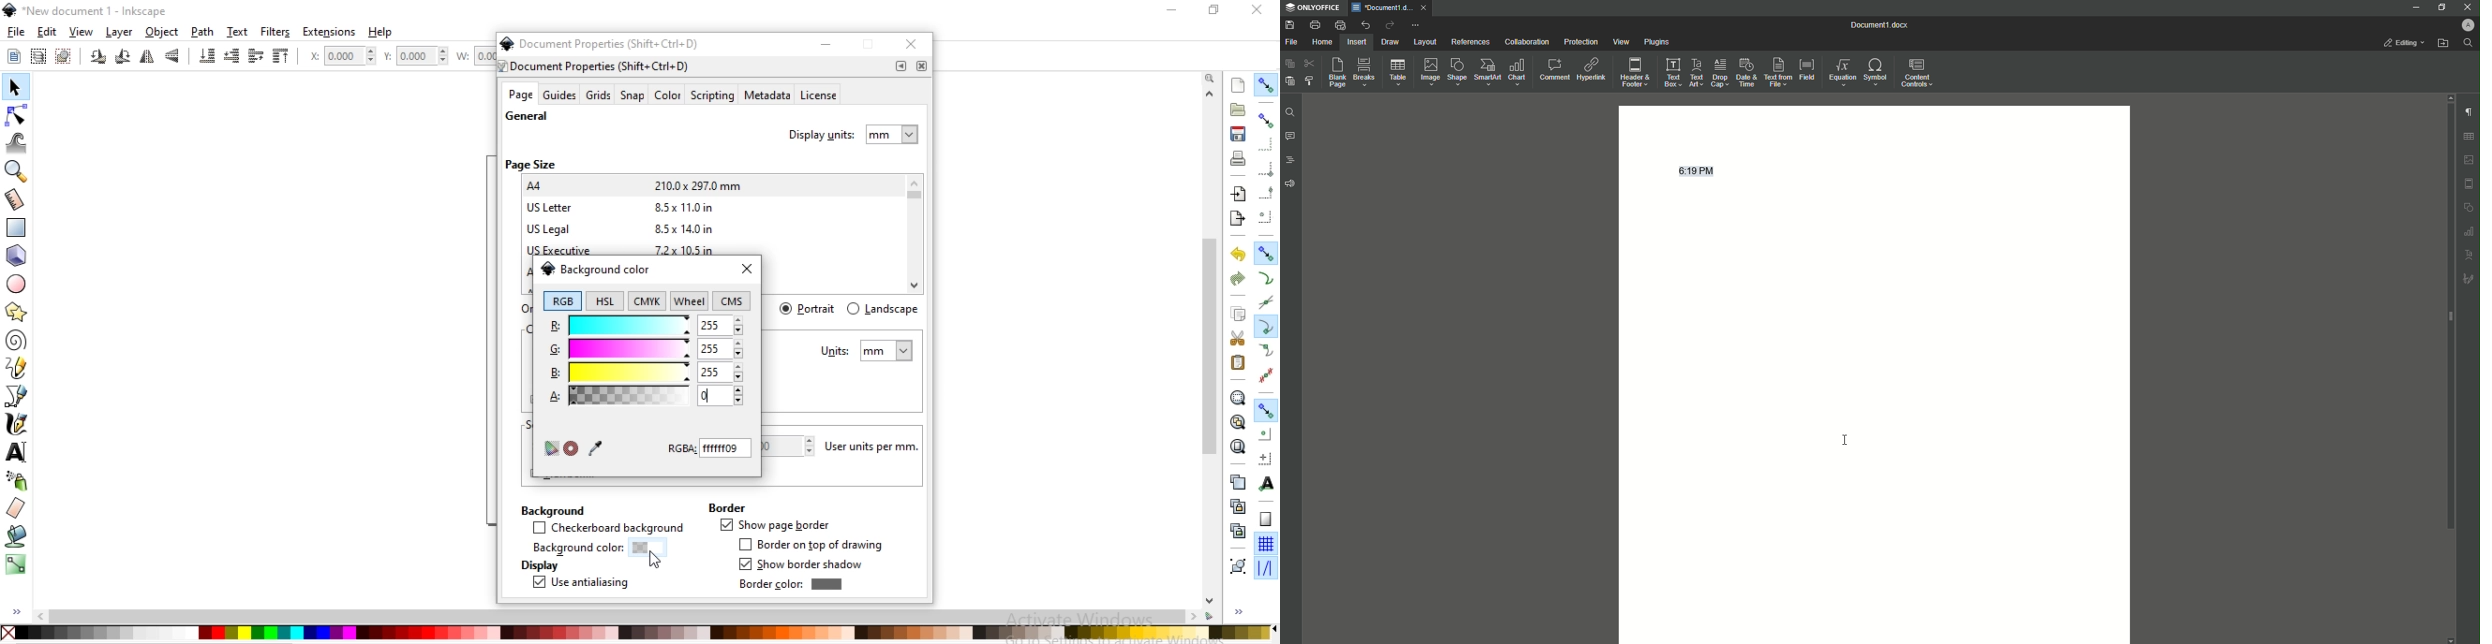  Describe the element at coordinates (1849, 440) in the screenshot. I see `Cursor` at that location.